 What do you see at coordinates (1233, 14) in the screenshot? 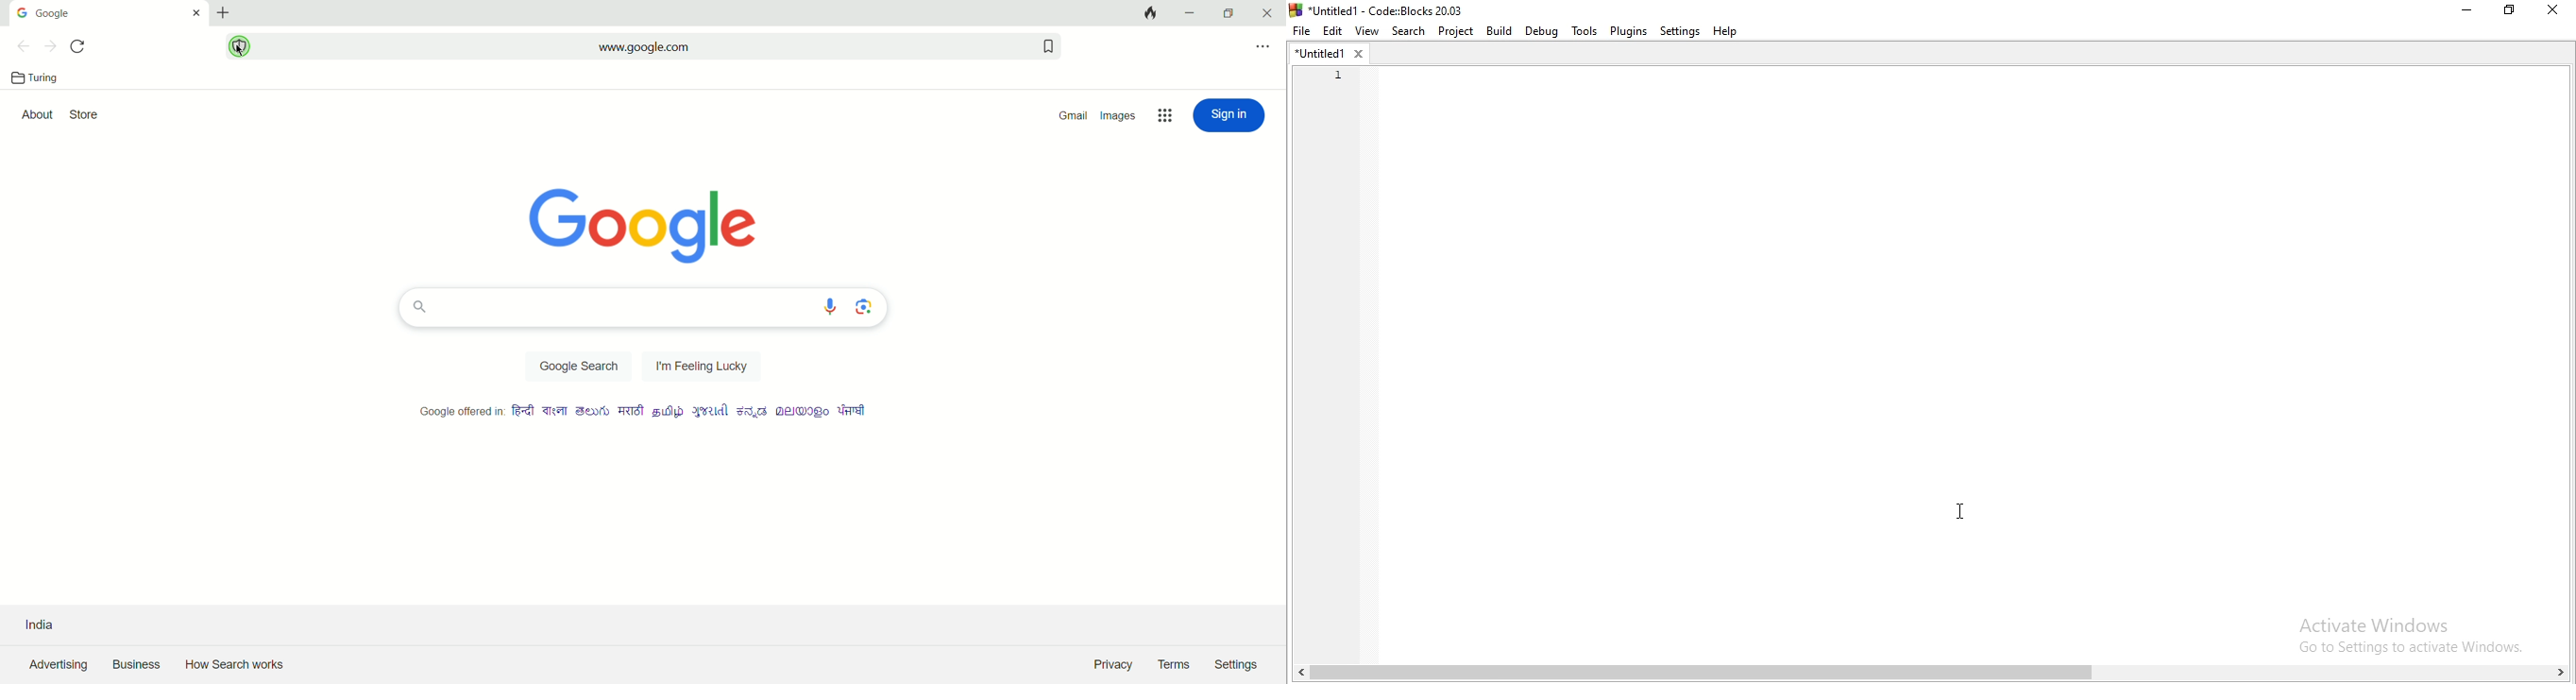
I see `maximize` at bounding box center [1233, 14].